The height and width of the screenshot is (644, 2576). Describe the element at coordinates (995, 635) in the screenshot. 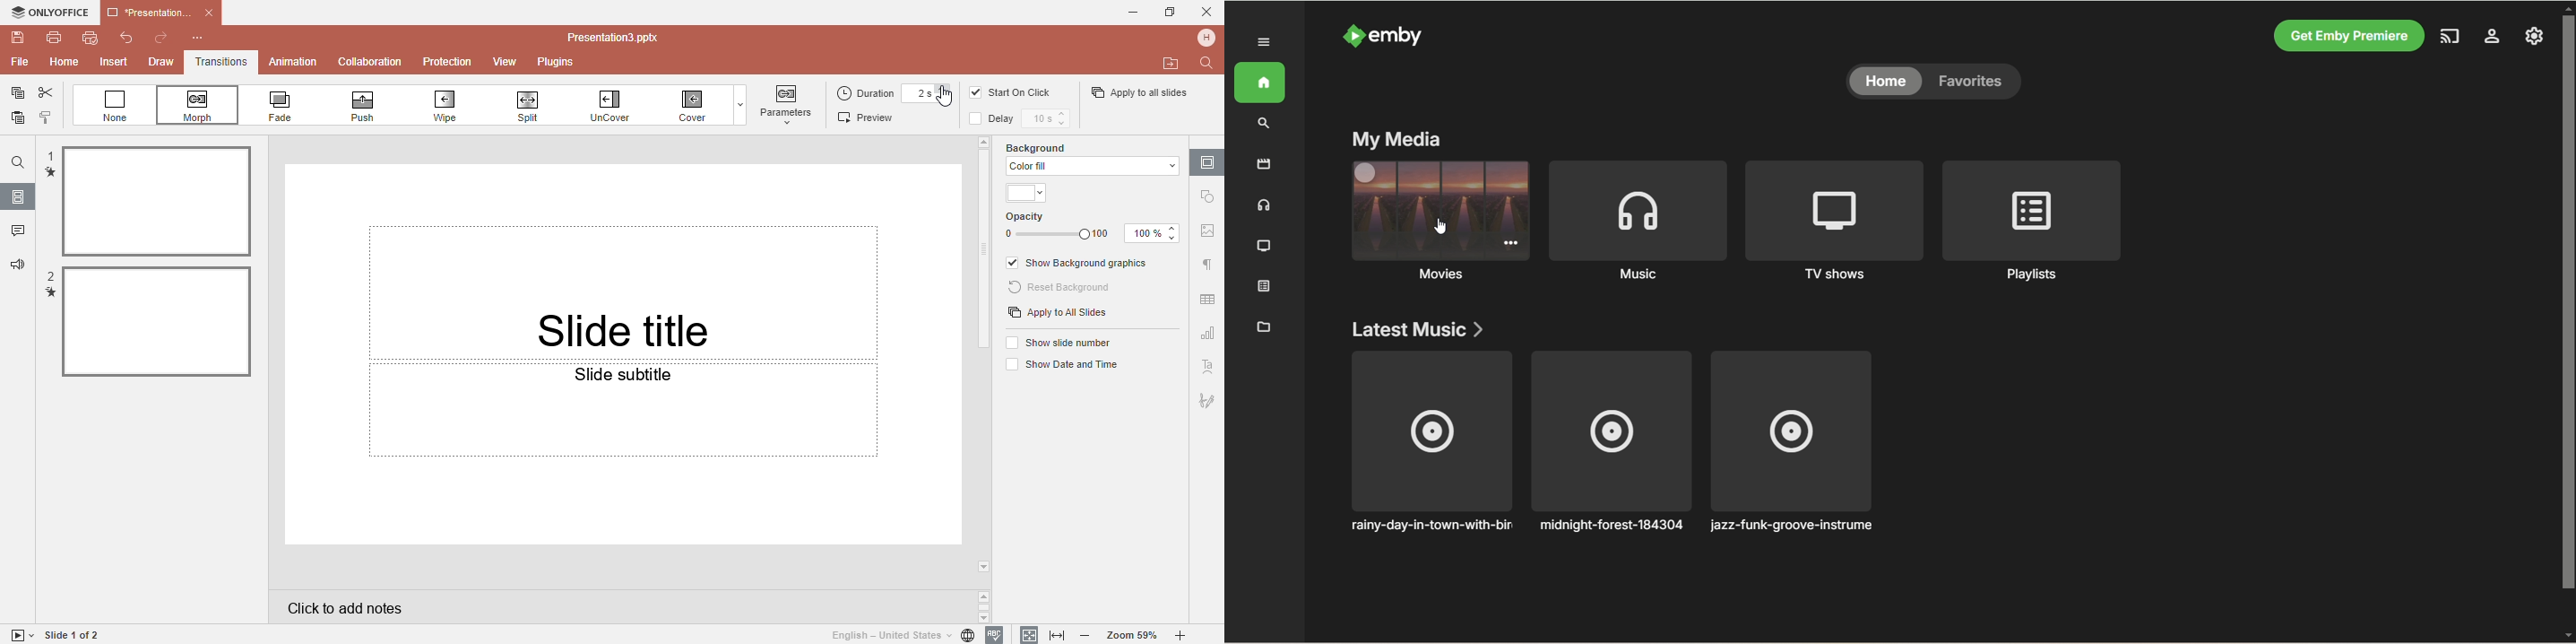

I see `Spell checking` at that location.